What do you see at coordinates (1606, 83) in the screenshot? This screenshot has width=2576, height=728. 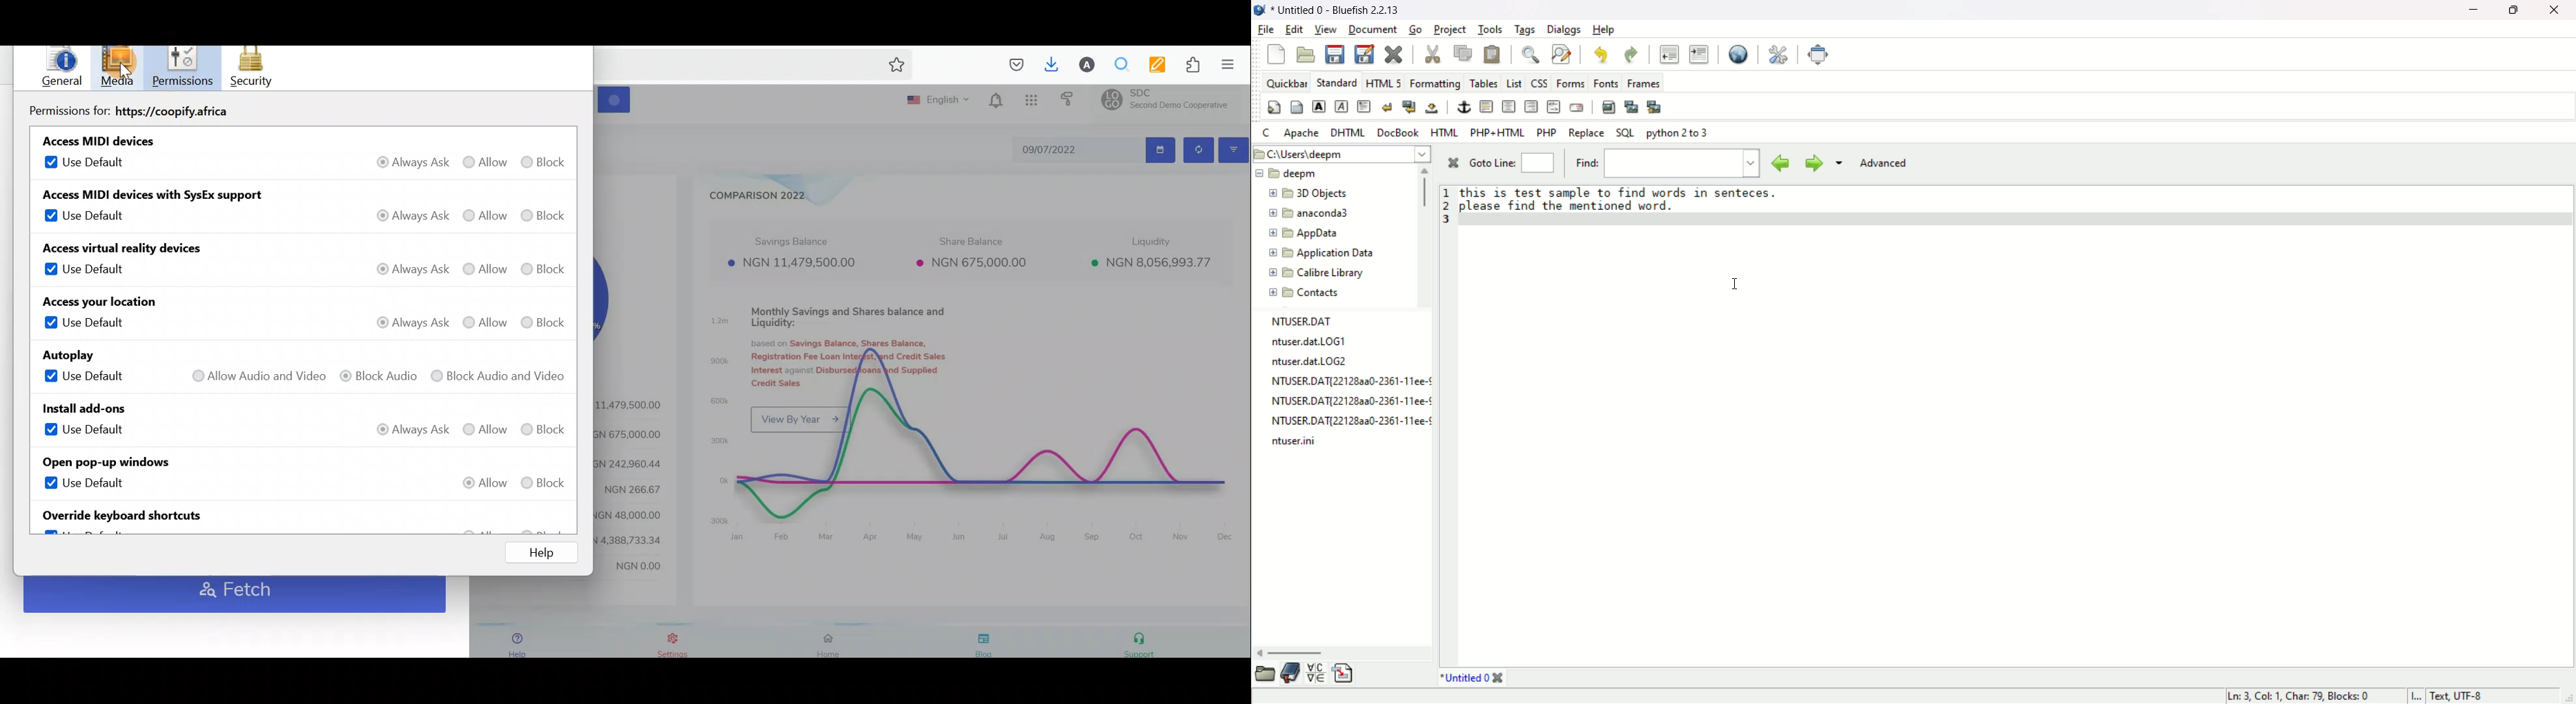 I see `fonts` at bounding box center [1606, 83].